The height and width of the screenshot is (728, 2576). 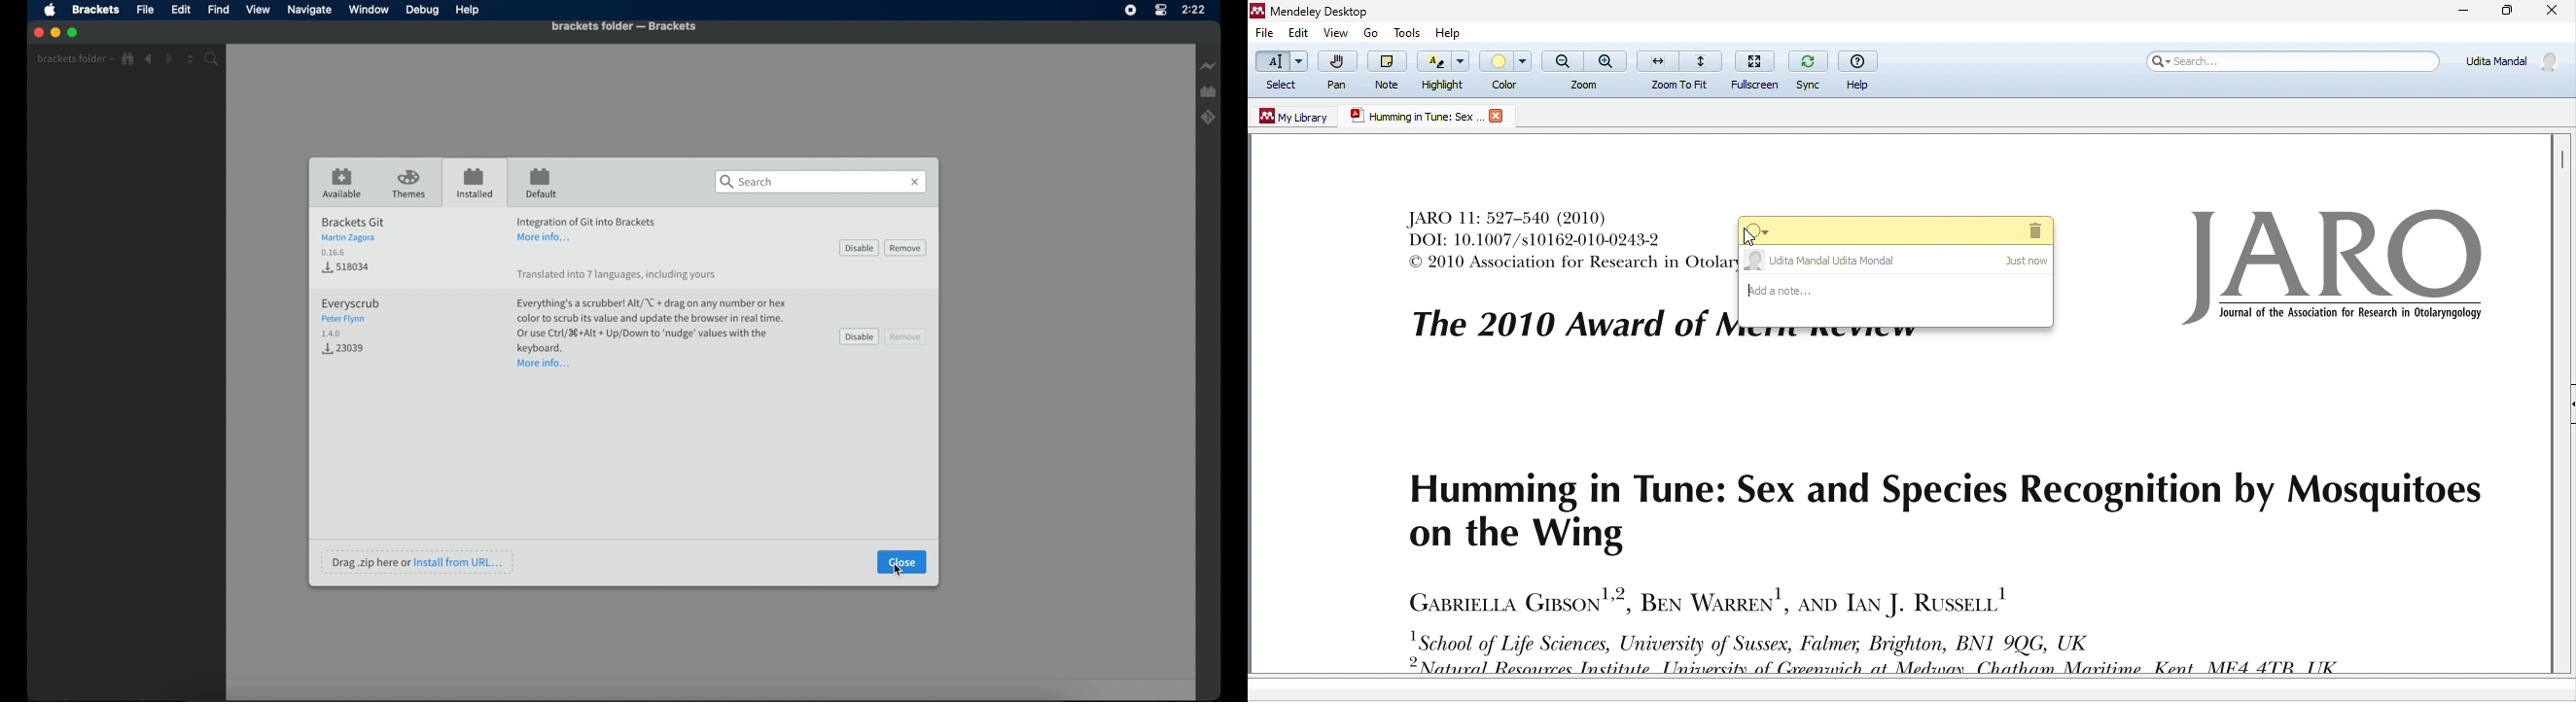 I want to click on More info..., so click(x=548, y=238).